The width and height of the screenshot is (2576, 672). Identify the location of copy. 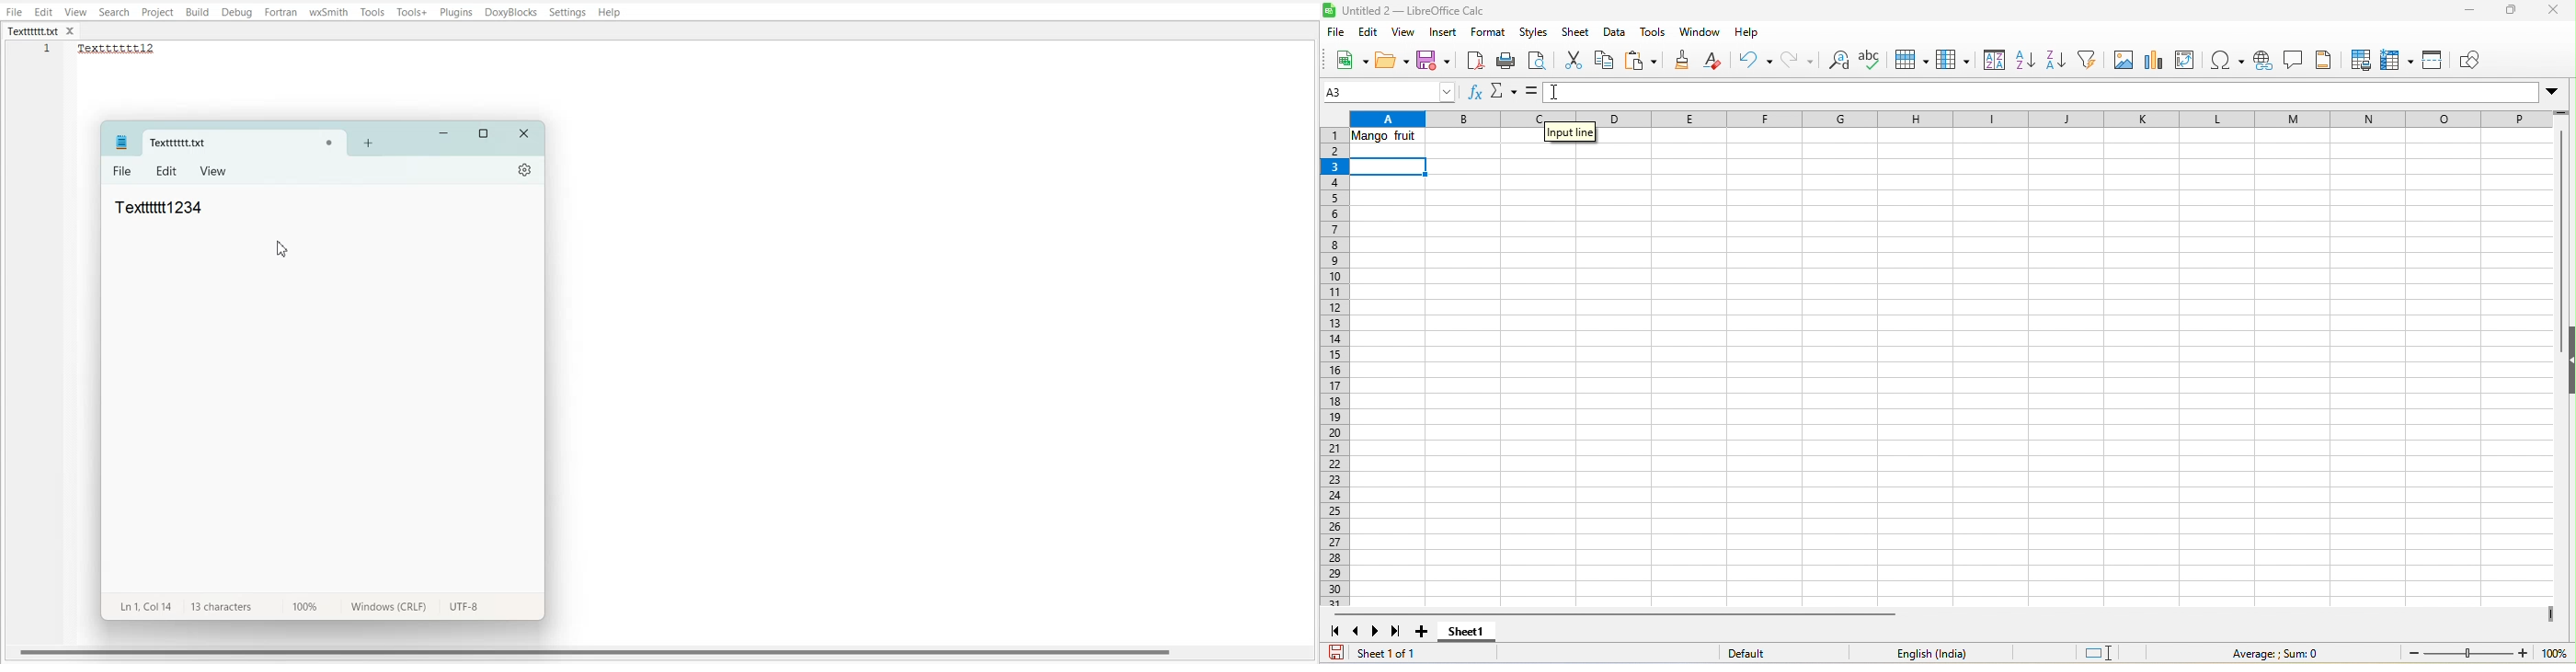
(1605, 62).